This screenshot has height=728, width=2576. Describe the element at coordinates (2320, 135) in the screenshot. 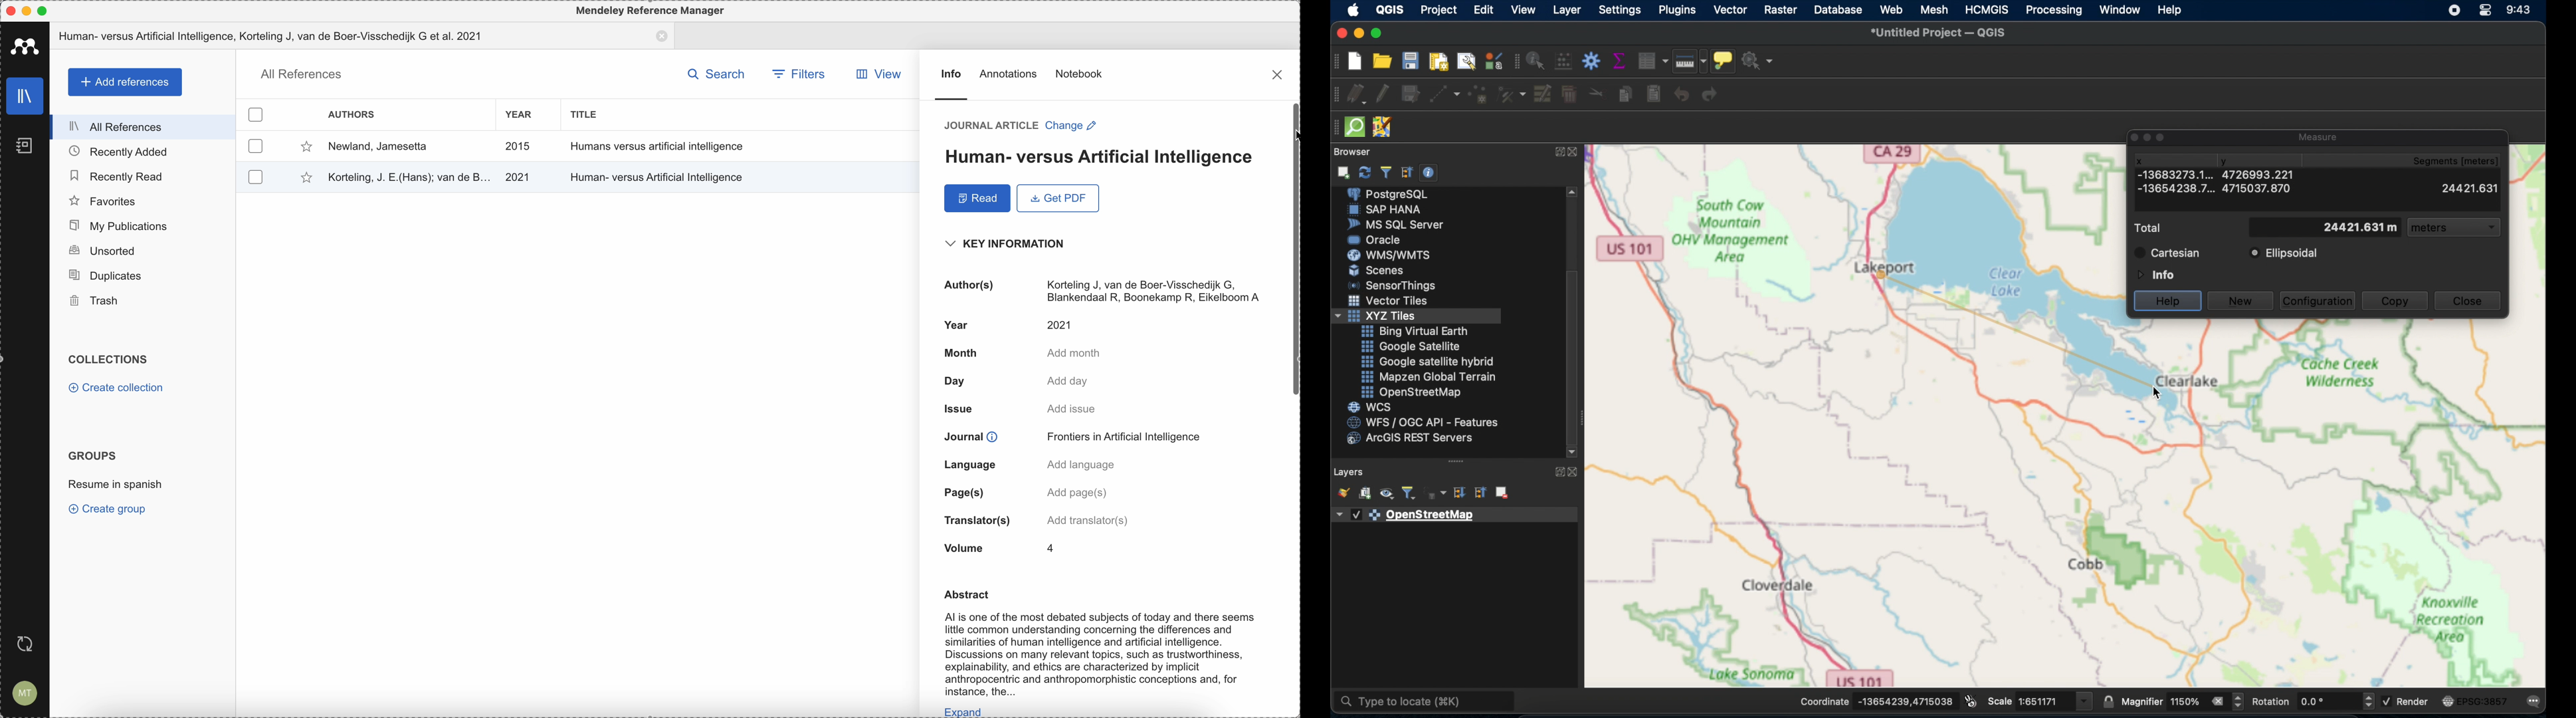

I see `measure` at that location.